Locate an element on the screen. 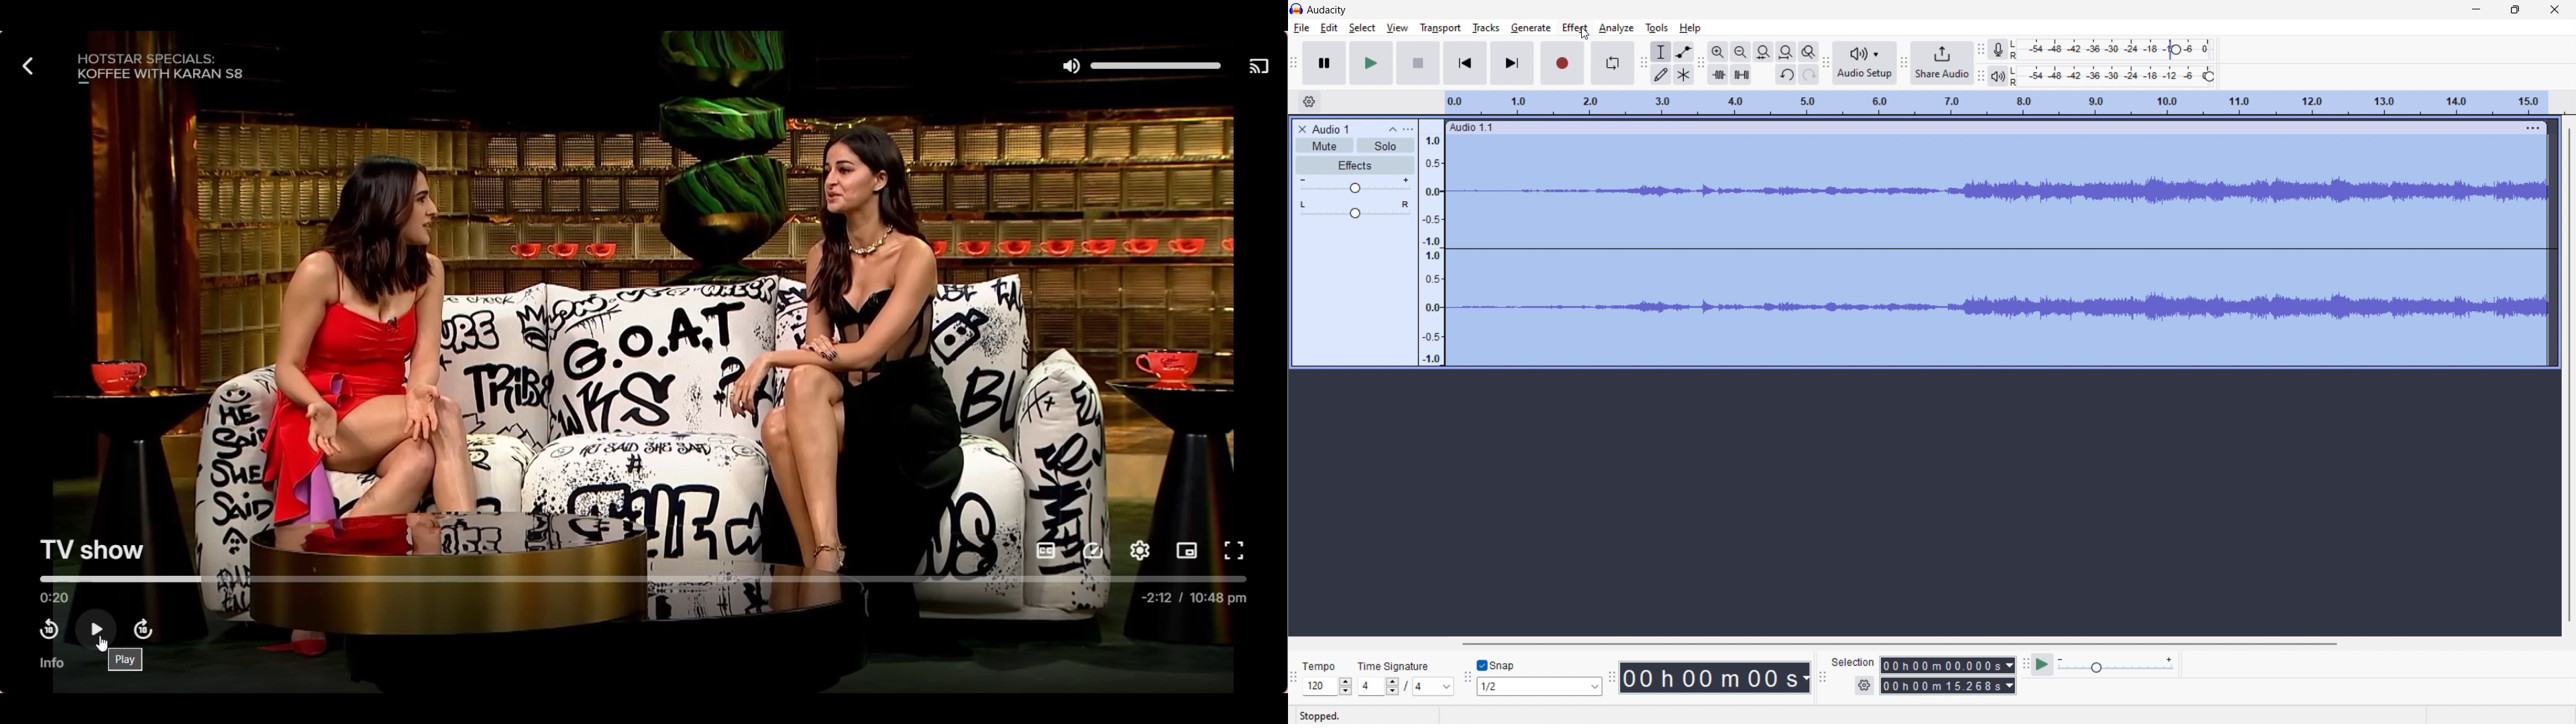  recording meter toolbar is located at coordinates (1980, 50).